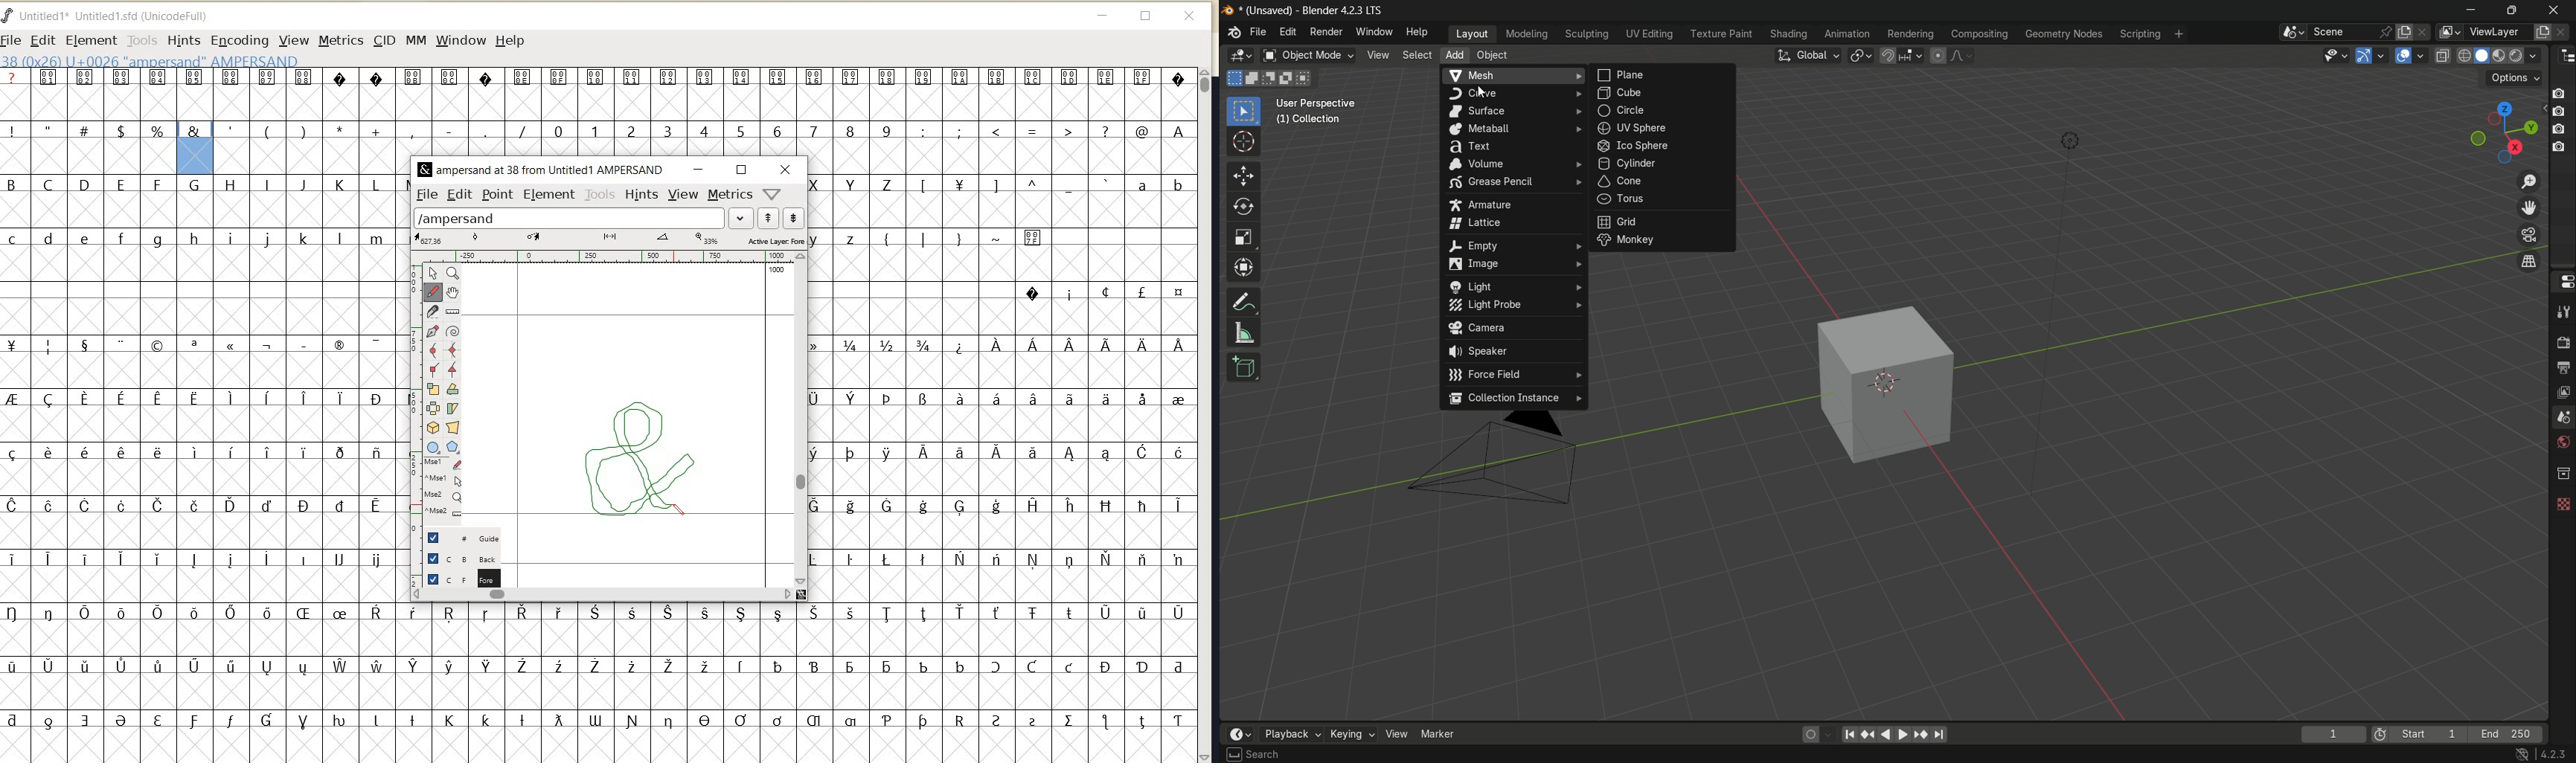 Image resolution: width=2576 pixels, height=784 pixels. Describe the element at coordinates (600, 194) in the screenshot. I see `TOOLS` at that location.